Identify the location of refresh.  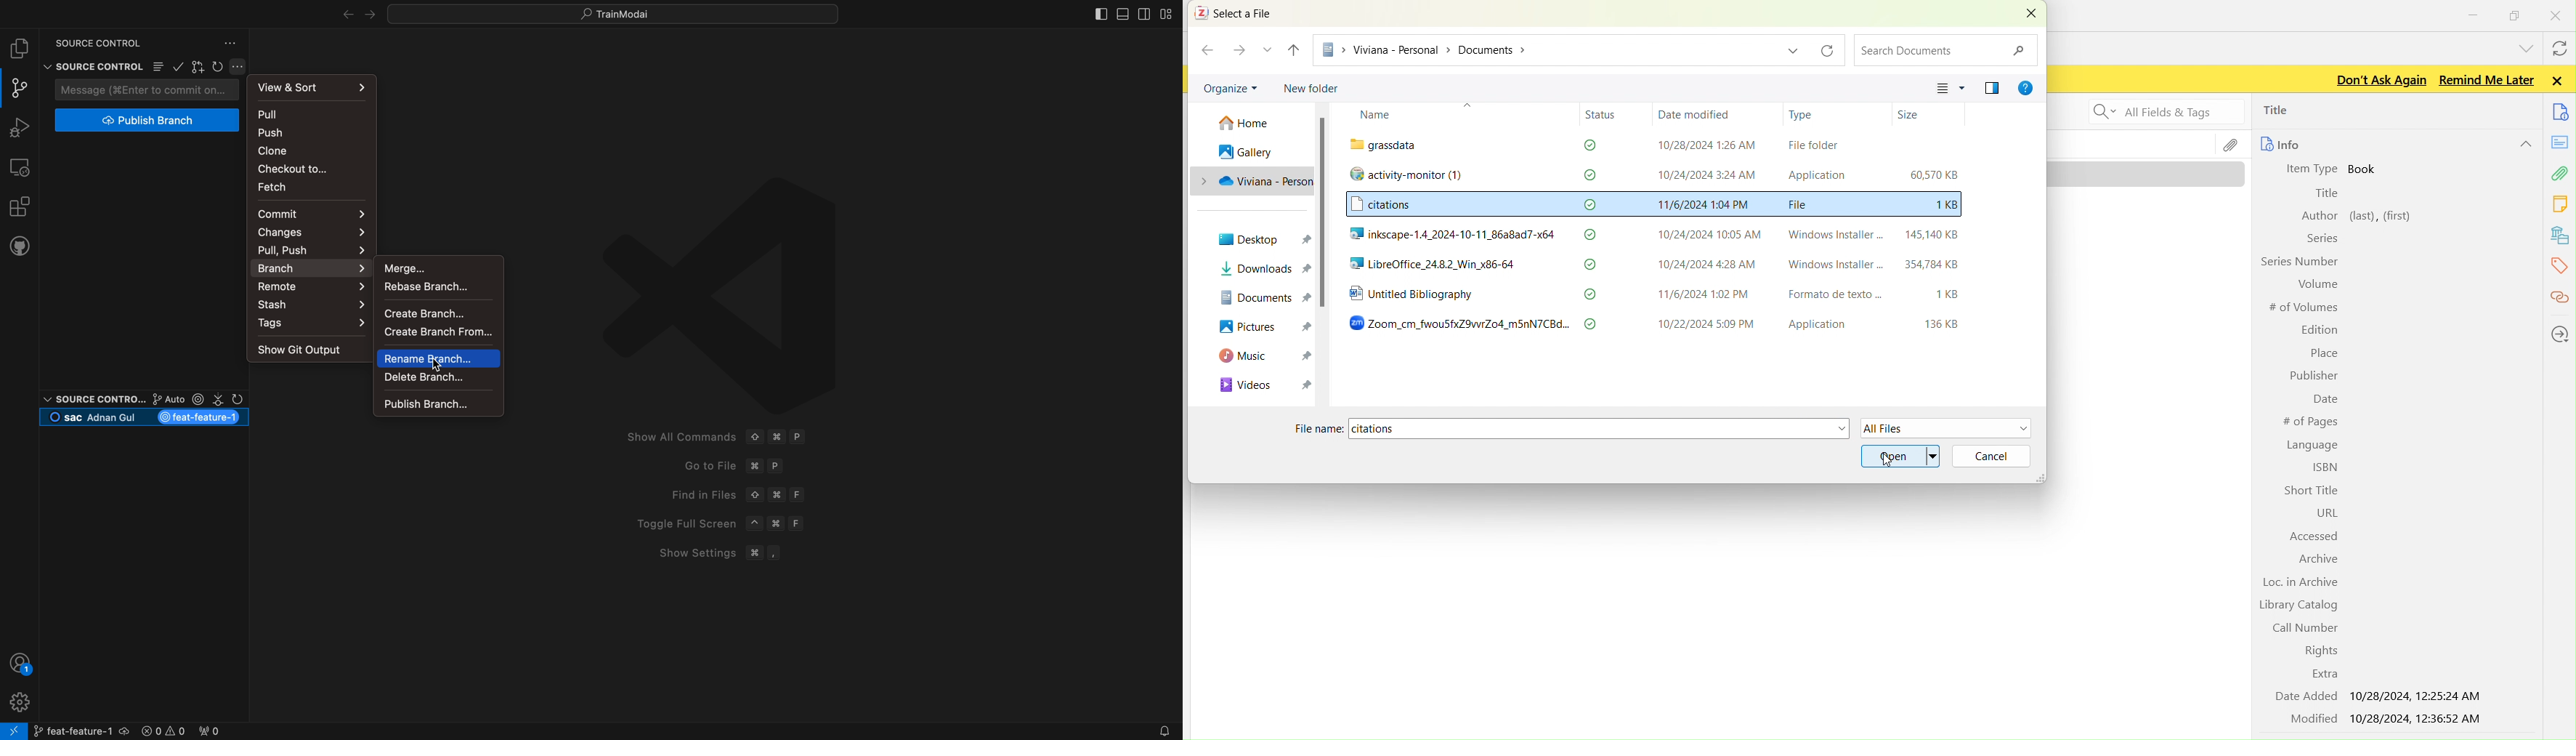
(1830, 53).